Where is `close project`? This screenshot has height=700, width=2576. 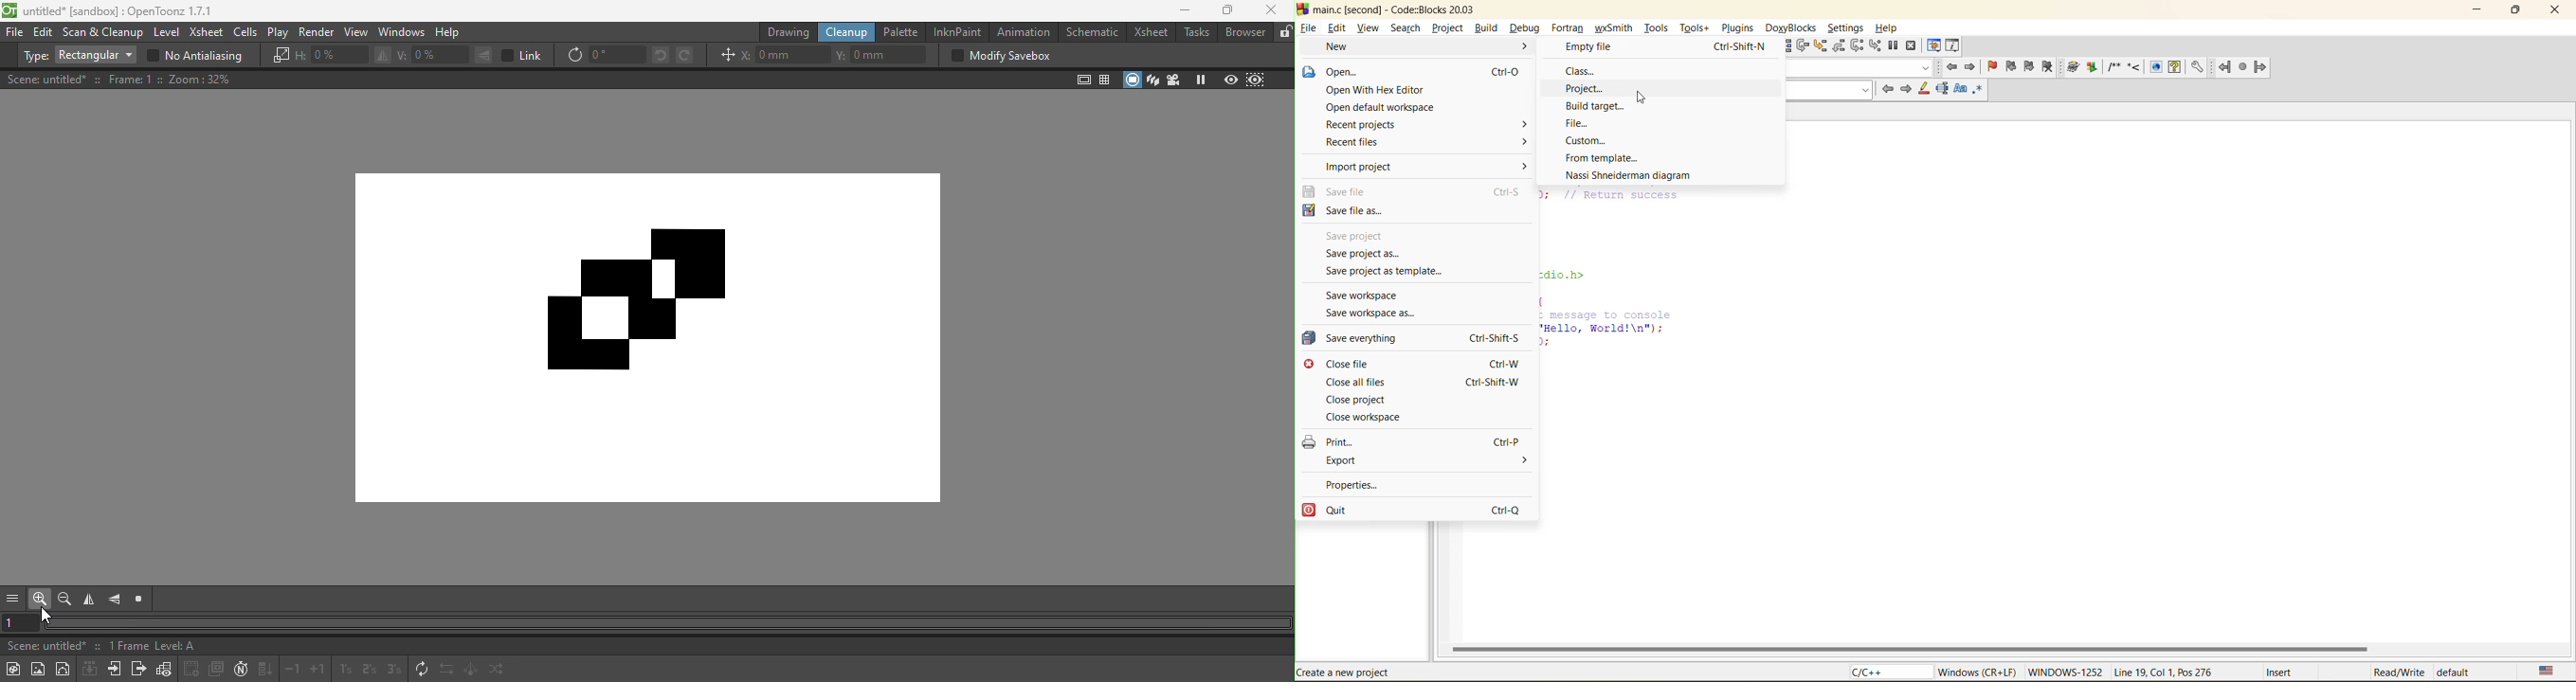 close project is located at coordinates (1361, 398).